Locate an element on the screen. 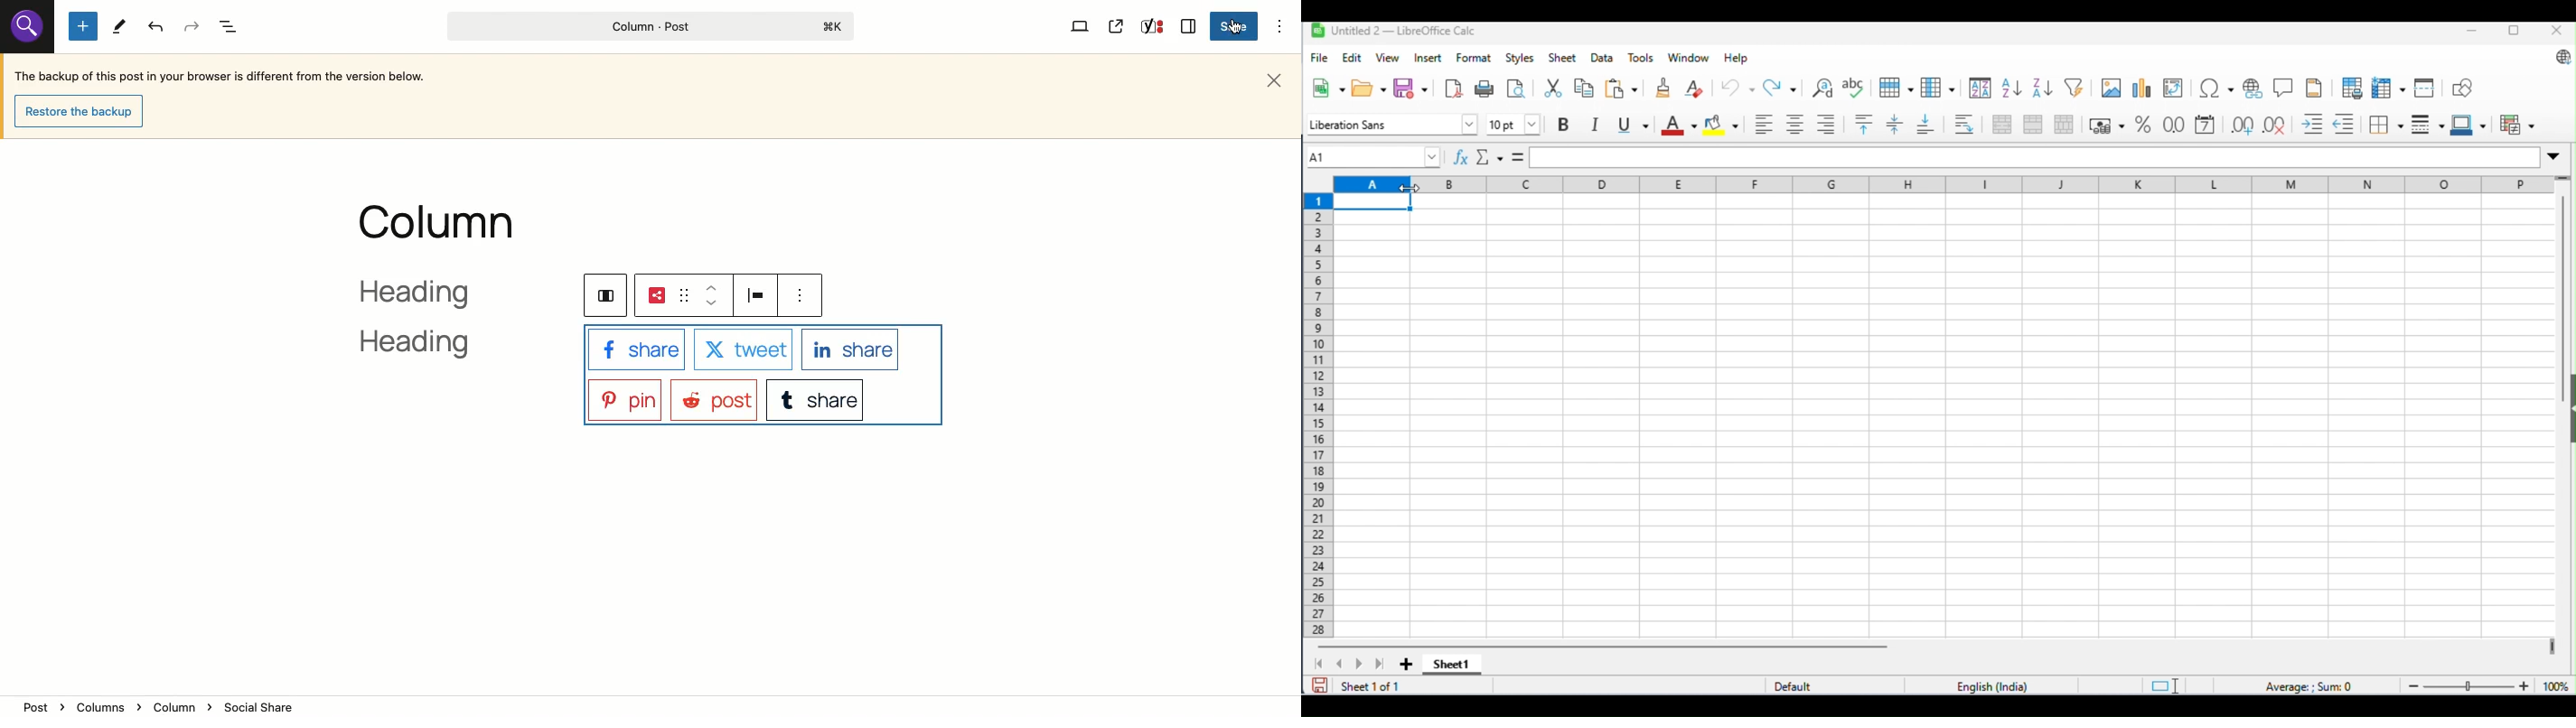 This screenshot has height=728, width=2576. bold is located at coordinates (1563, 124).